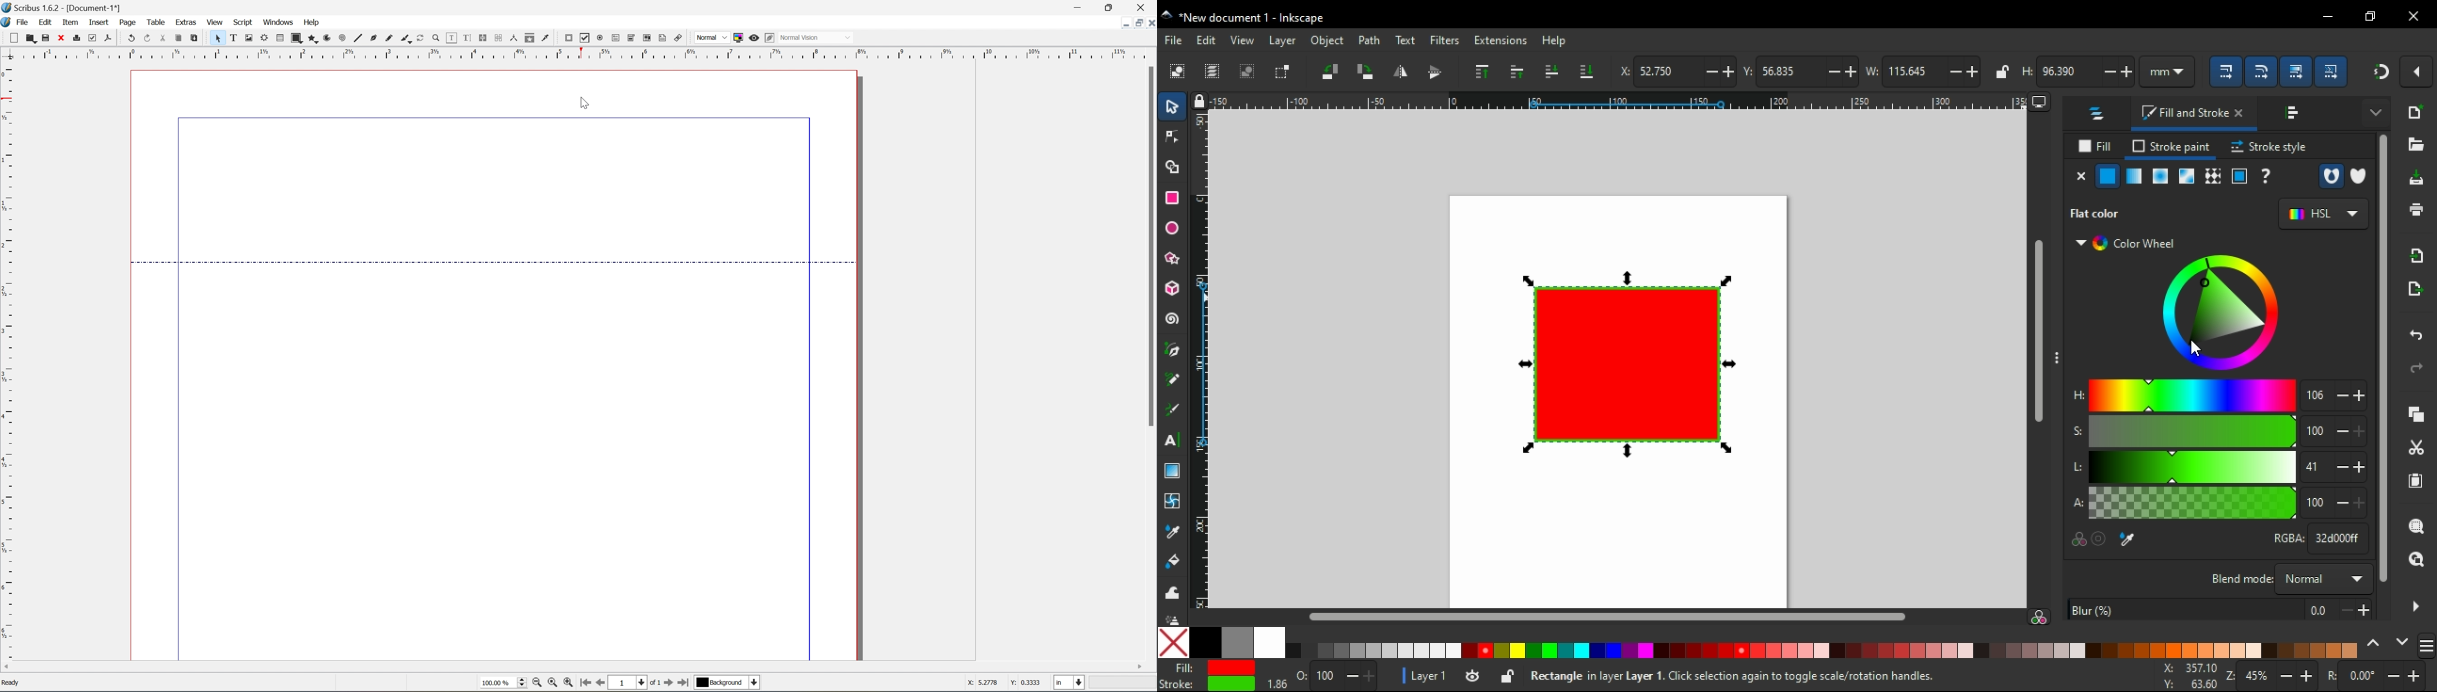 Image resolution: width=2464 pixels, height=700 pixels. I want to click on shape building tool, so click(1172, 166).